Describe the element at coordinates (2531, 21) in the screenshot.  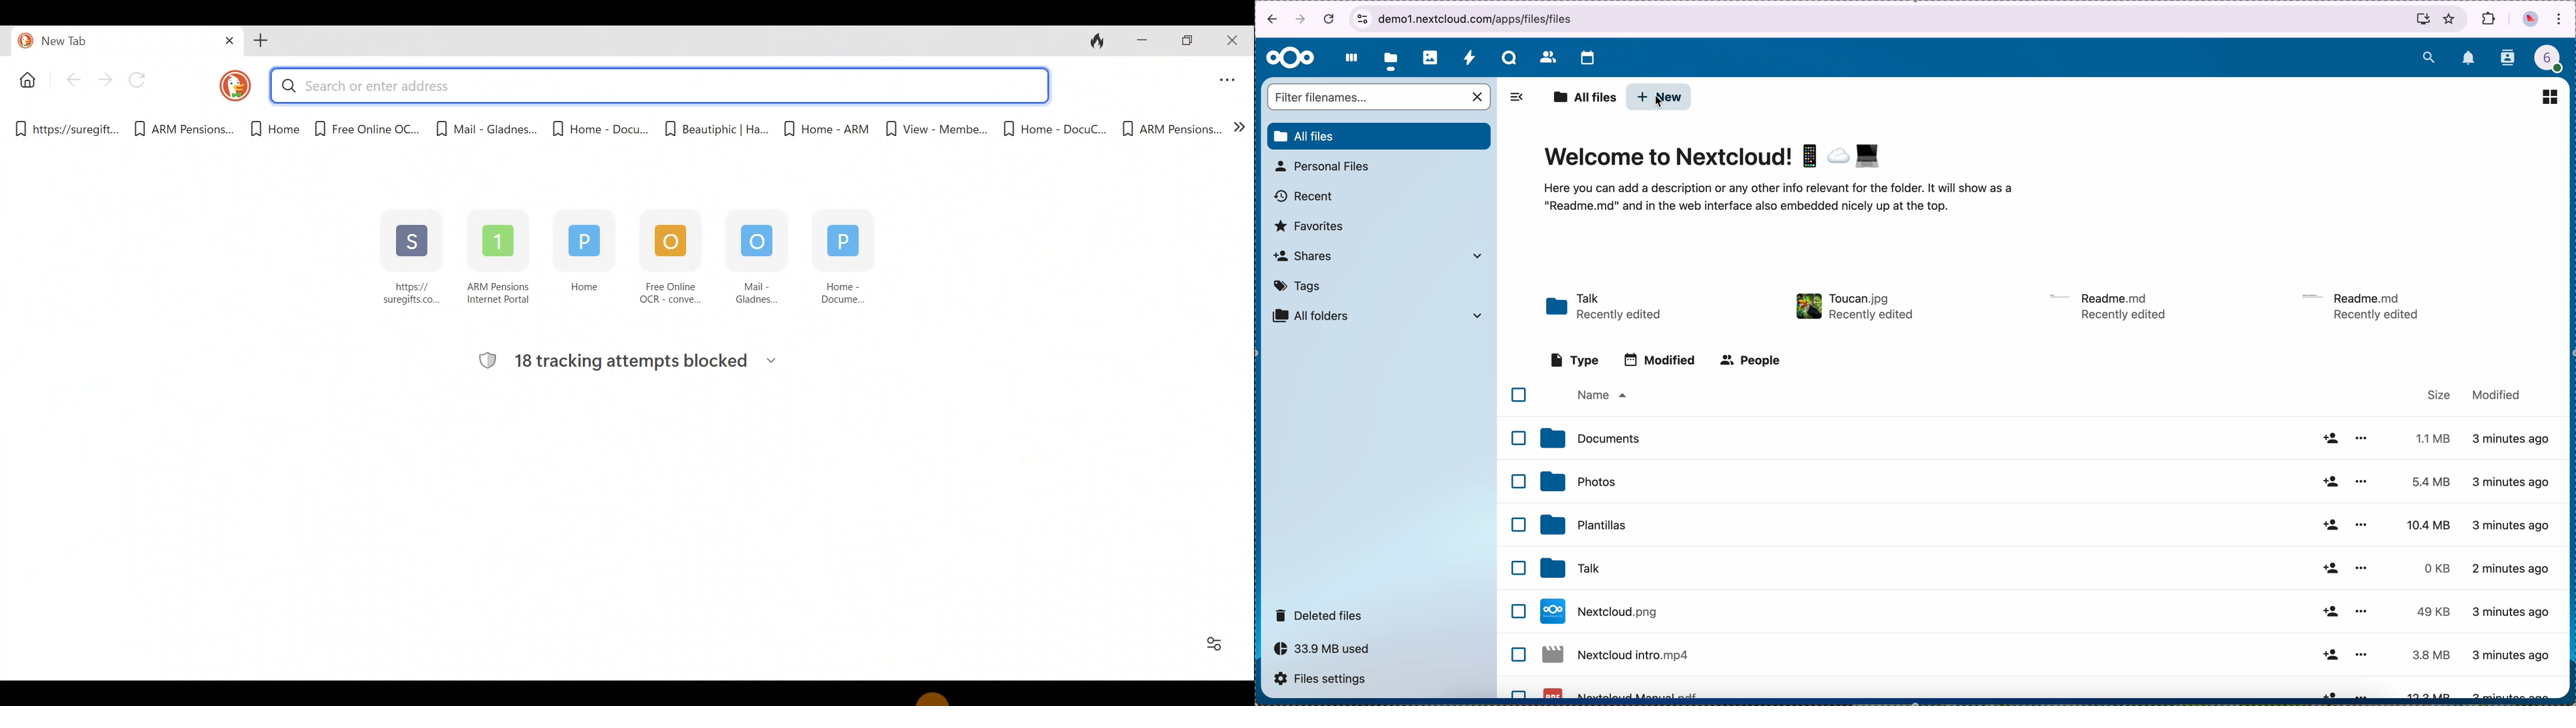
I see `profile picture` at that location.